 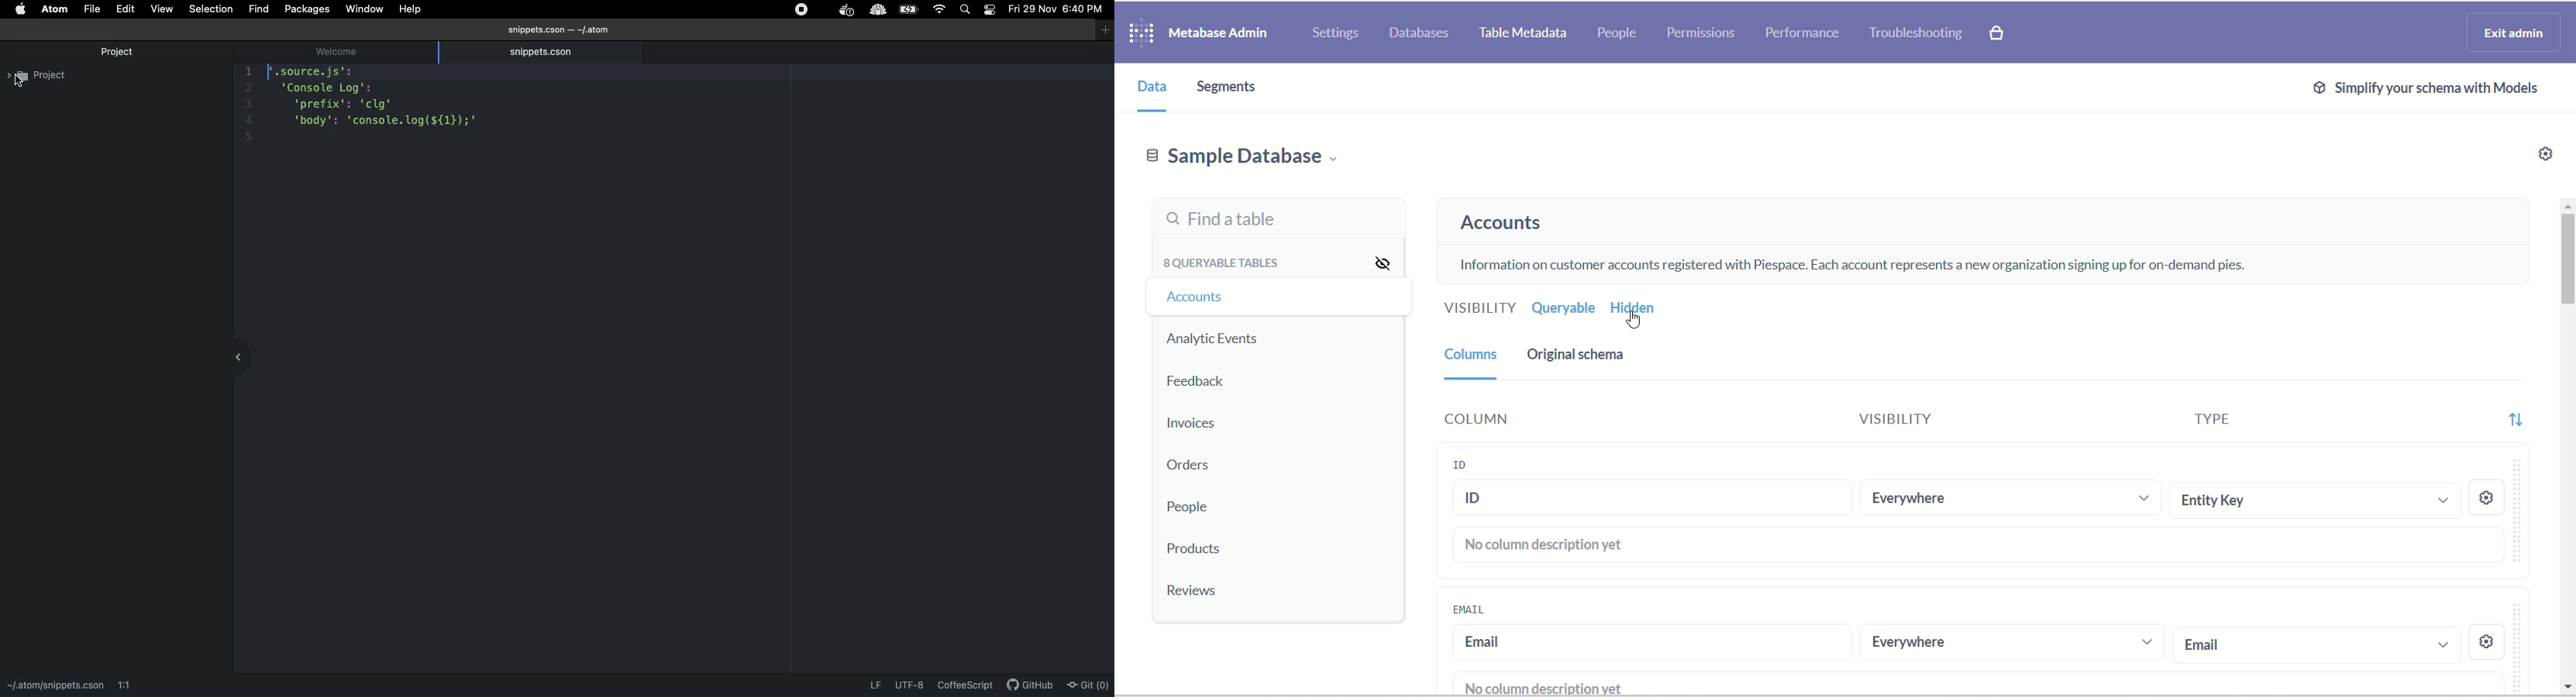 What do you see at coordinates (1028, 685) in the screenshot?
I see `GitHub` at bounding box center [1028, 685].